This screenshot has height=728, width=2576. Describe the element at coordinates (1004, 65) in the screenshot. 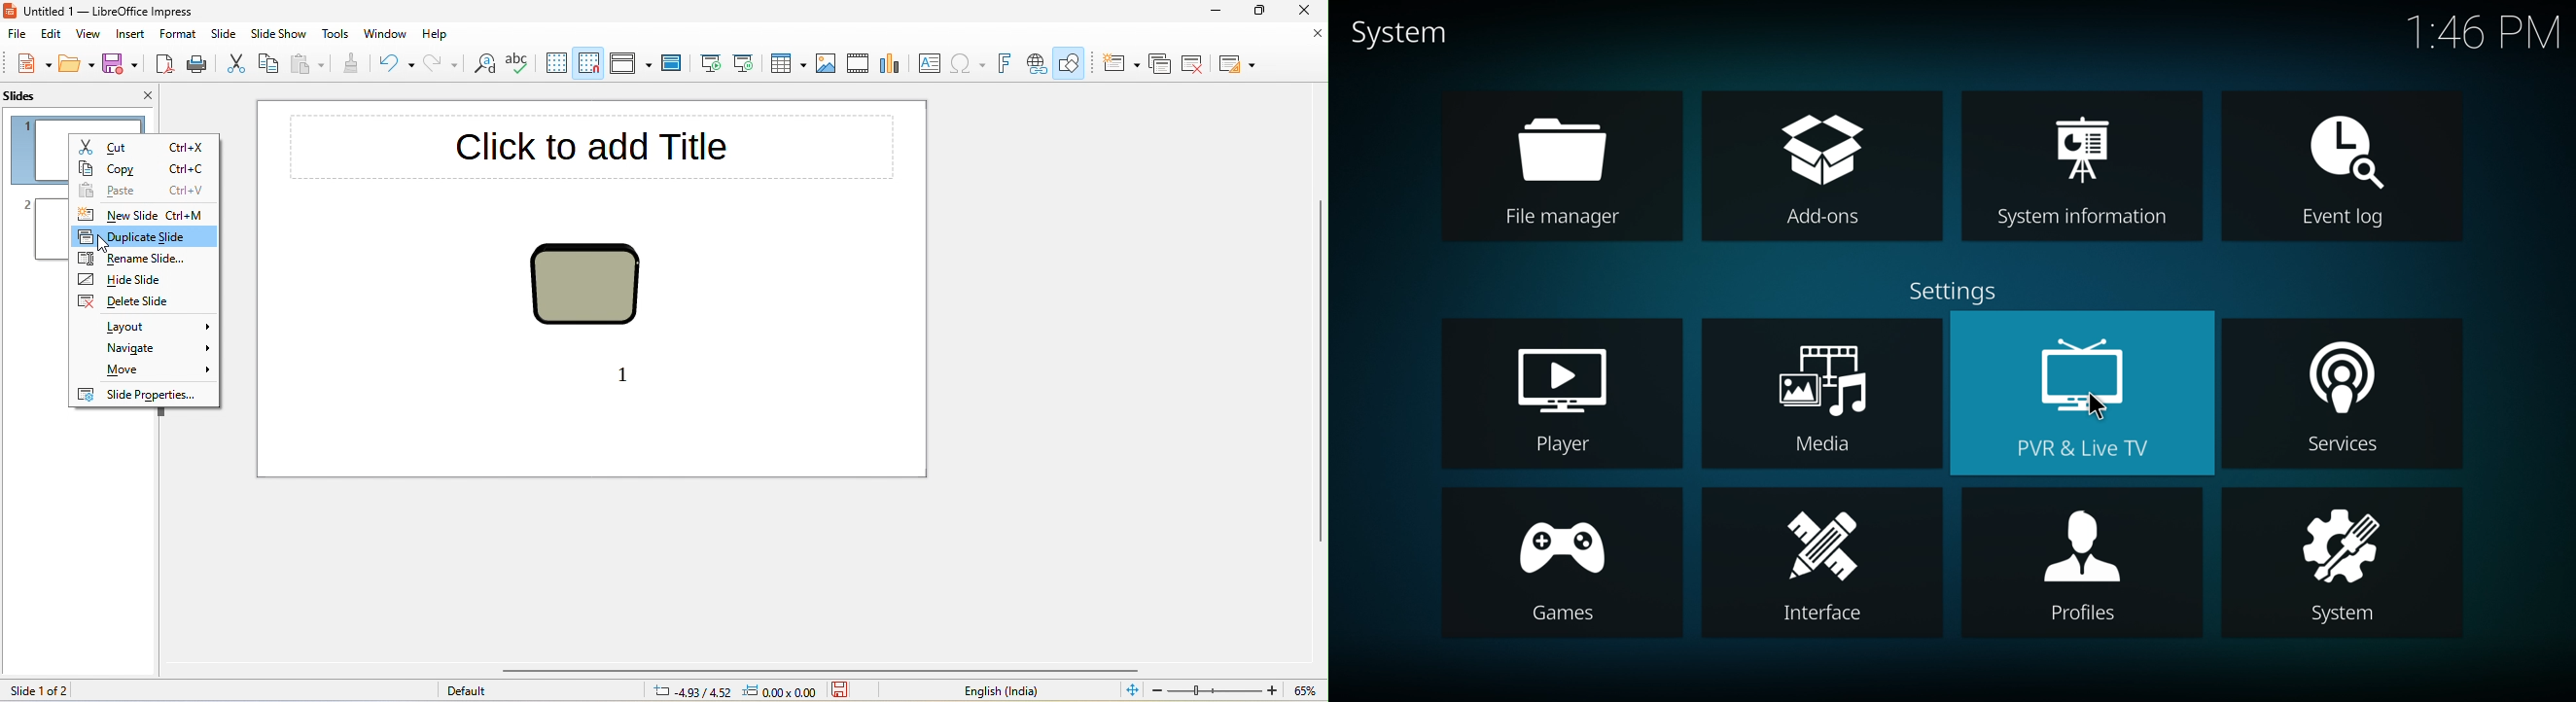

I see `fontwork text` at that location.